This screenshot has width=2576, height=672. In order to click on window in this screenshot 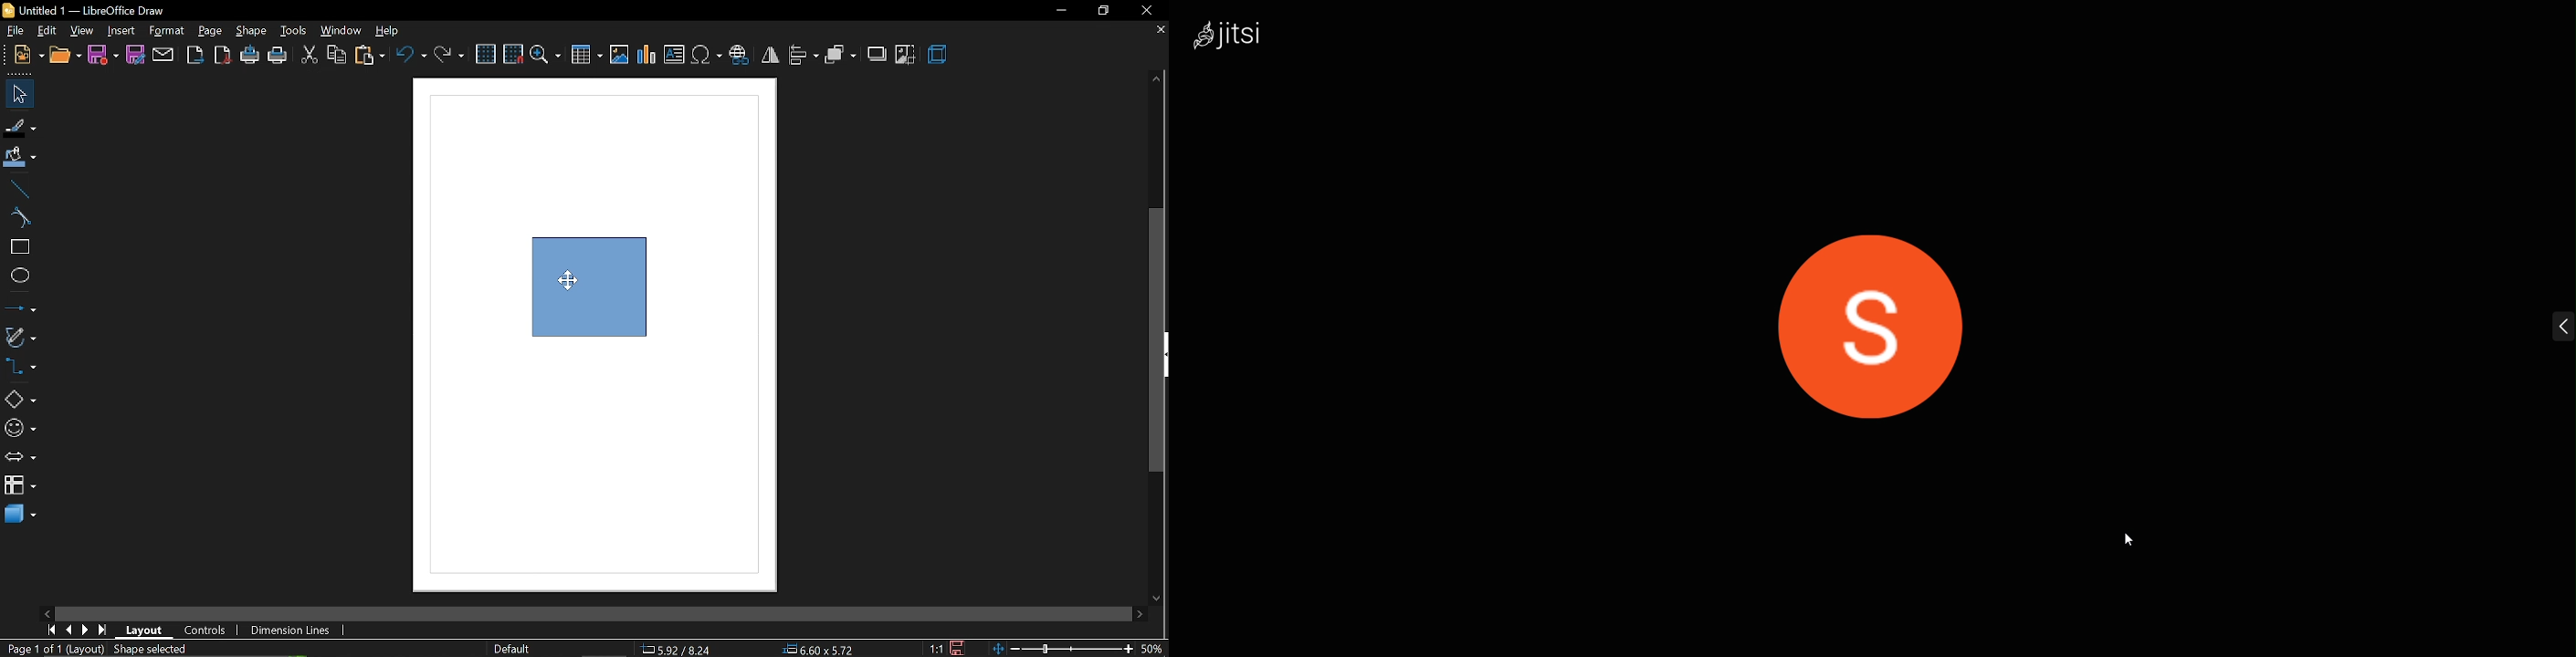, I will do `click(342, 30)`.